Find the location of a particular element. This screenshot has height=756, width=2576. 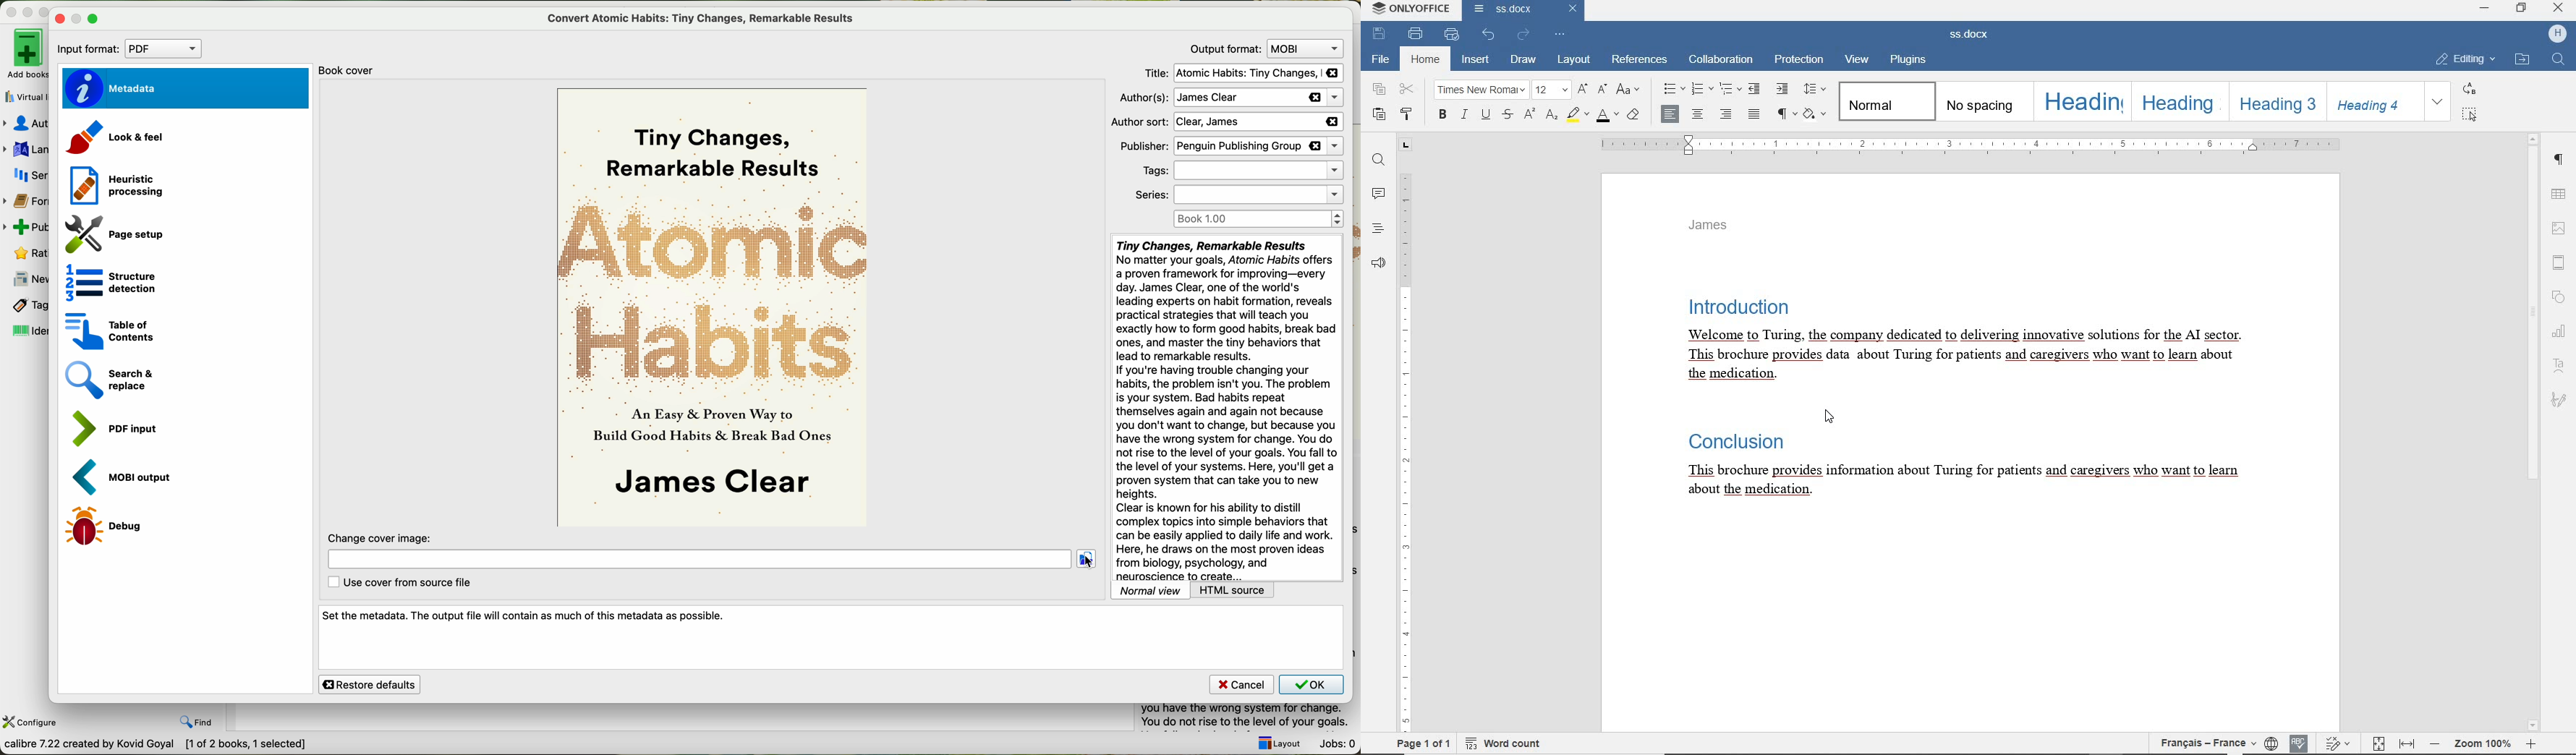

title is located at coordinates (1244, 73).